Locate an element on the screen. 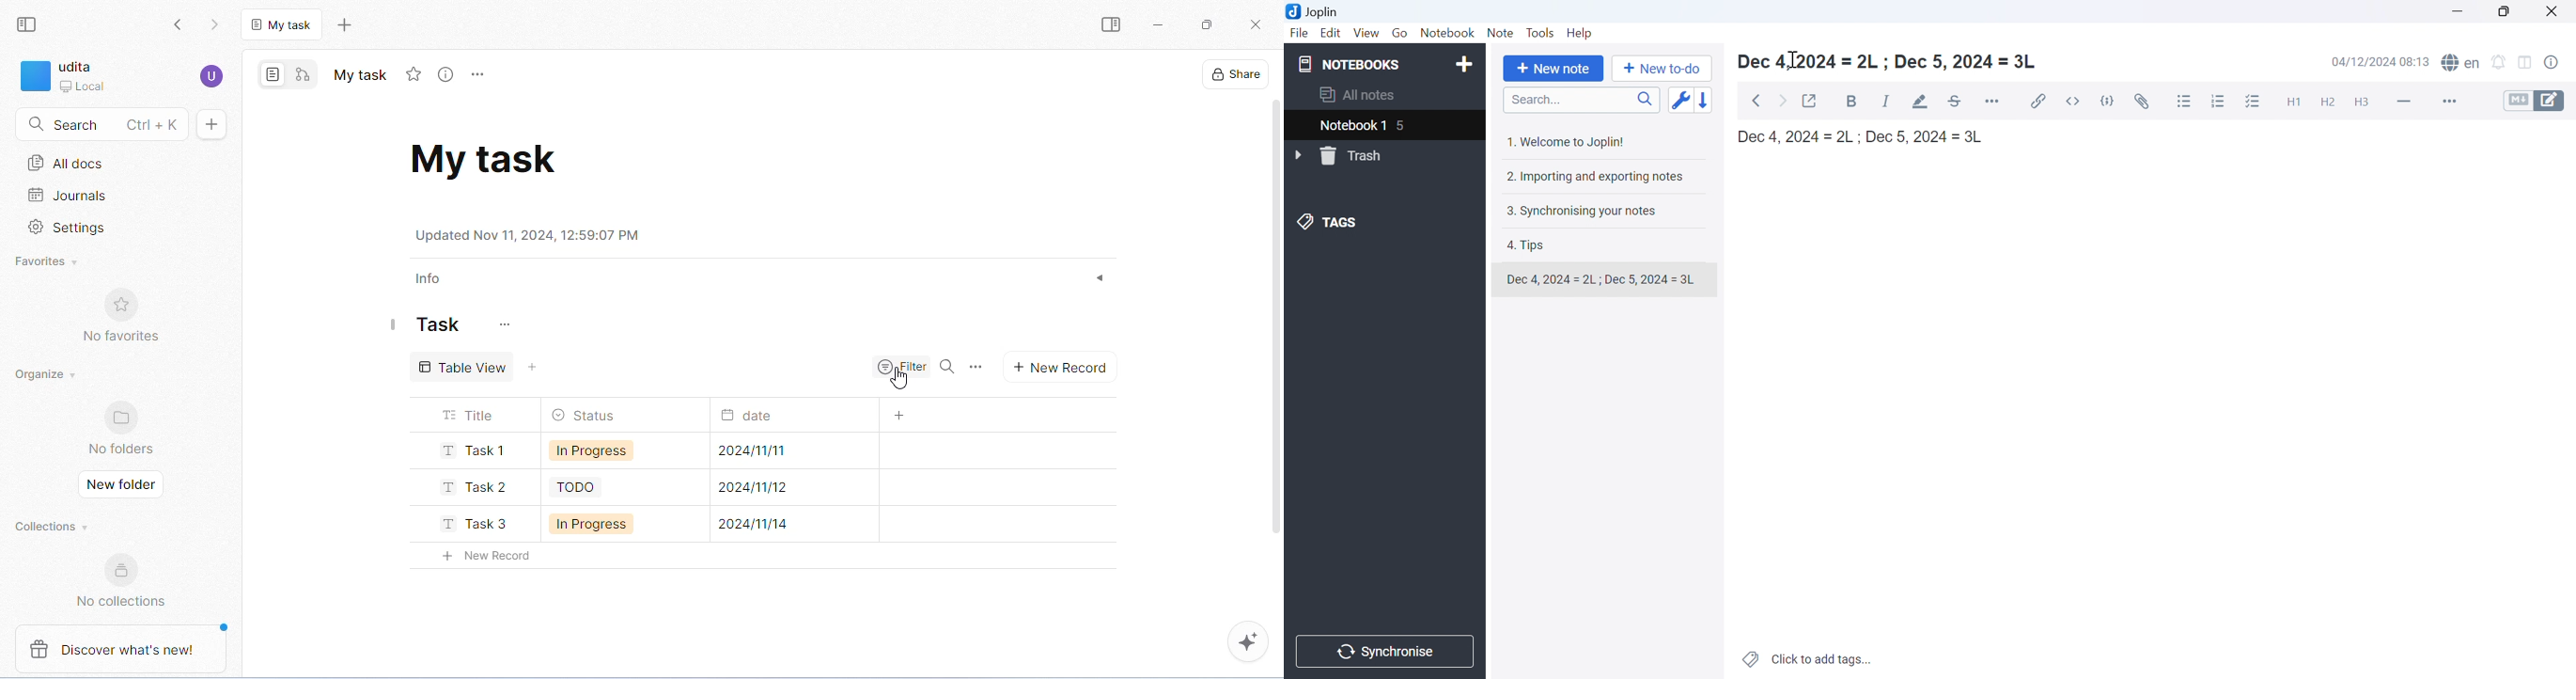 This screenshot has width=2576, height=700. Help is located at coordinates (1584, 33).